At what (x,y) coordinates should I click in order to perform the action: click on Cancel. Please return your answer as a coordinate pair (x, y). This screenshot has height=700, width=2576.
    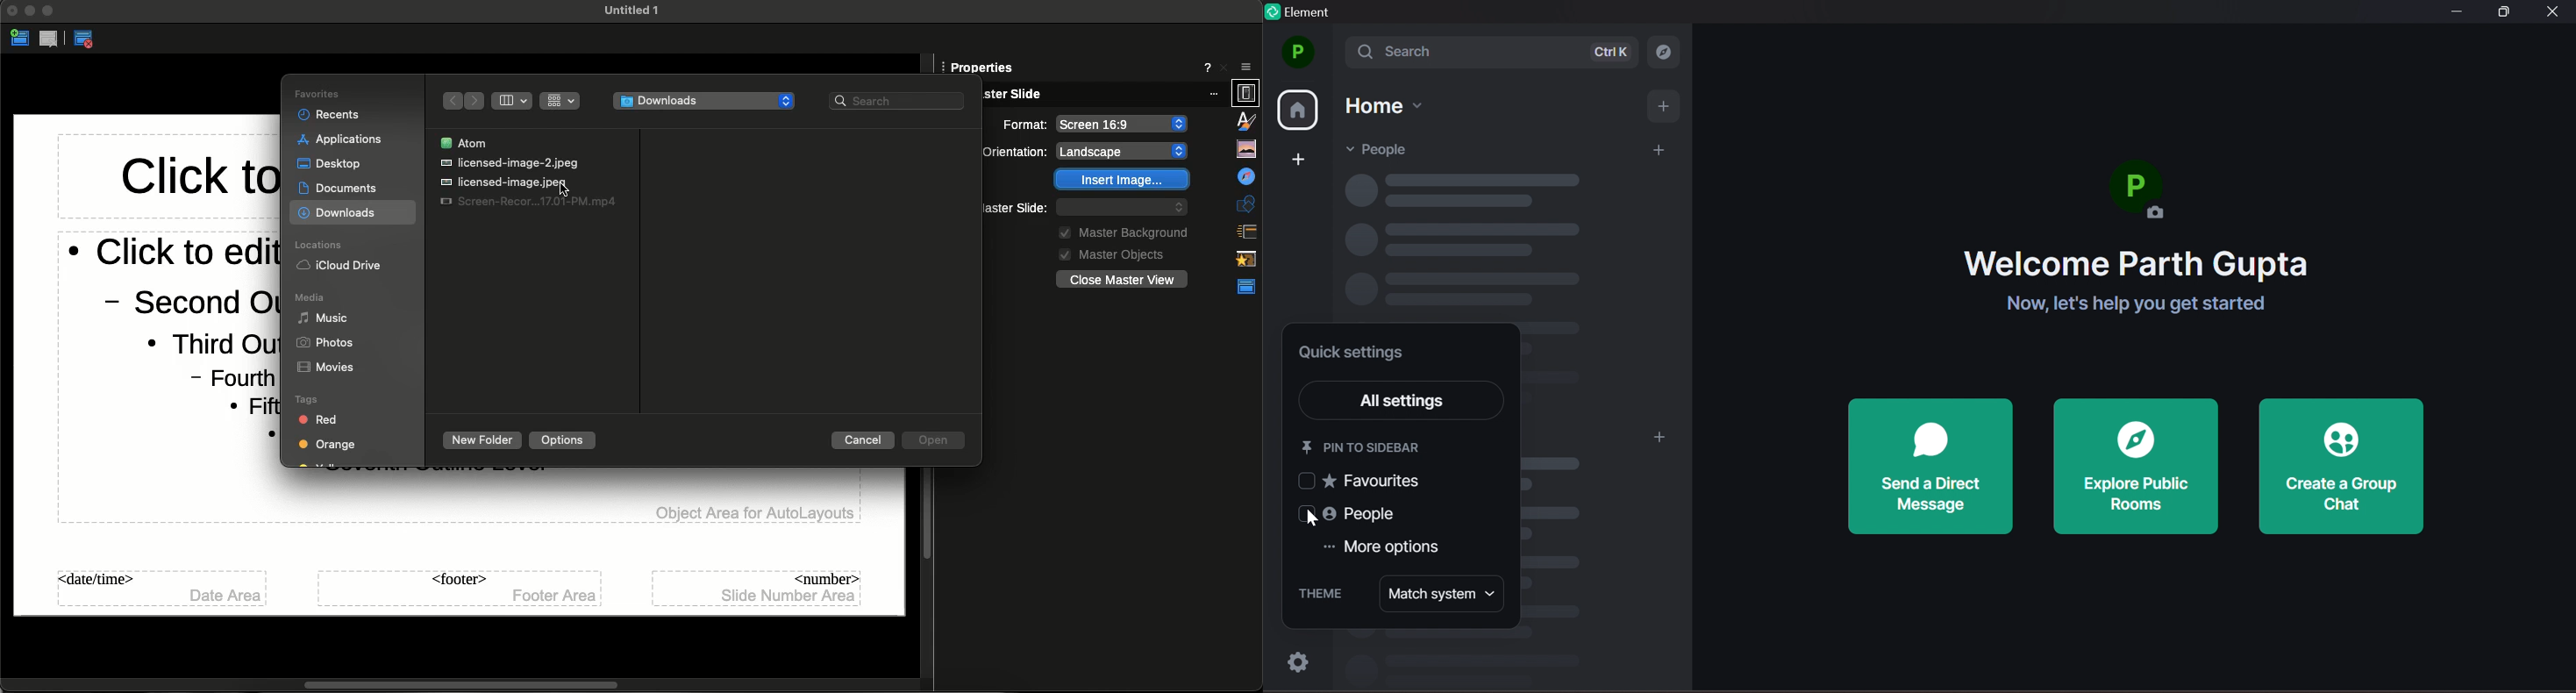
    Looking at the image, I should click on (862, 441).